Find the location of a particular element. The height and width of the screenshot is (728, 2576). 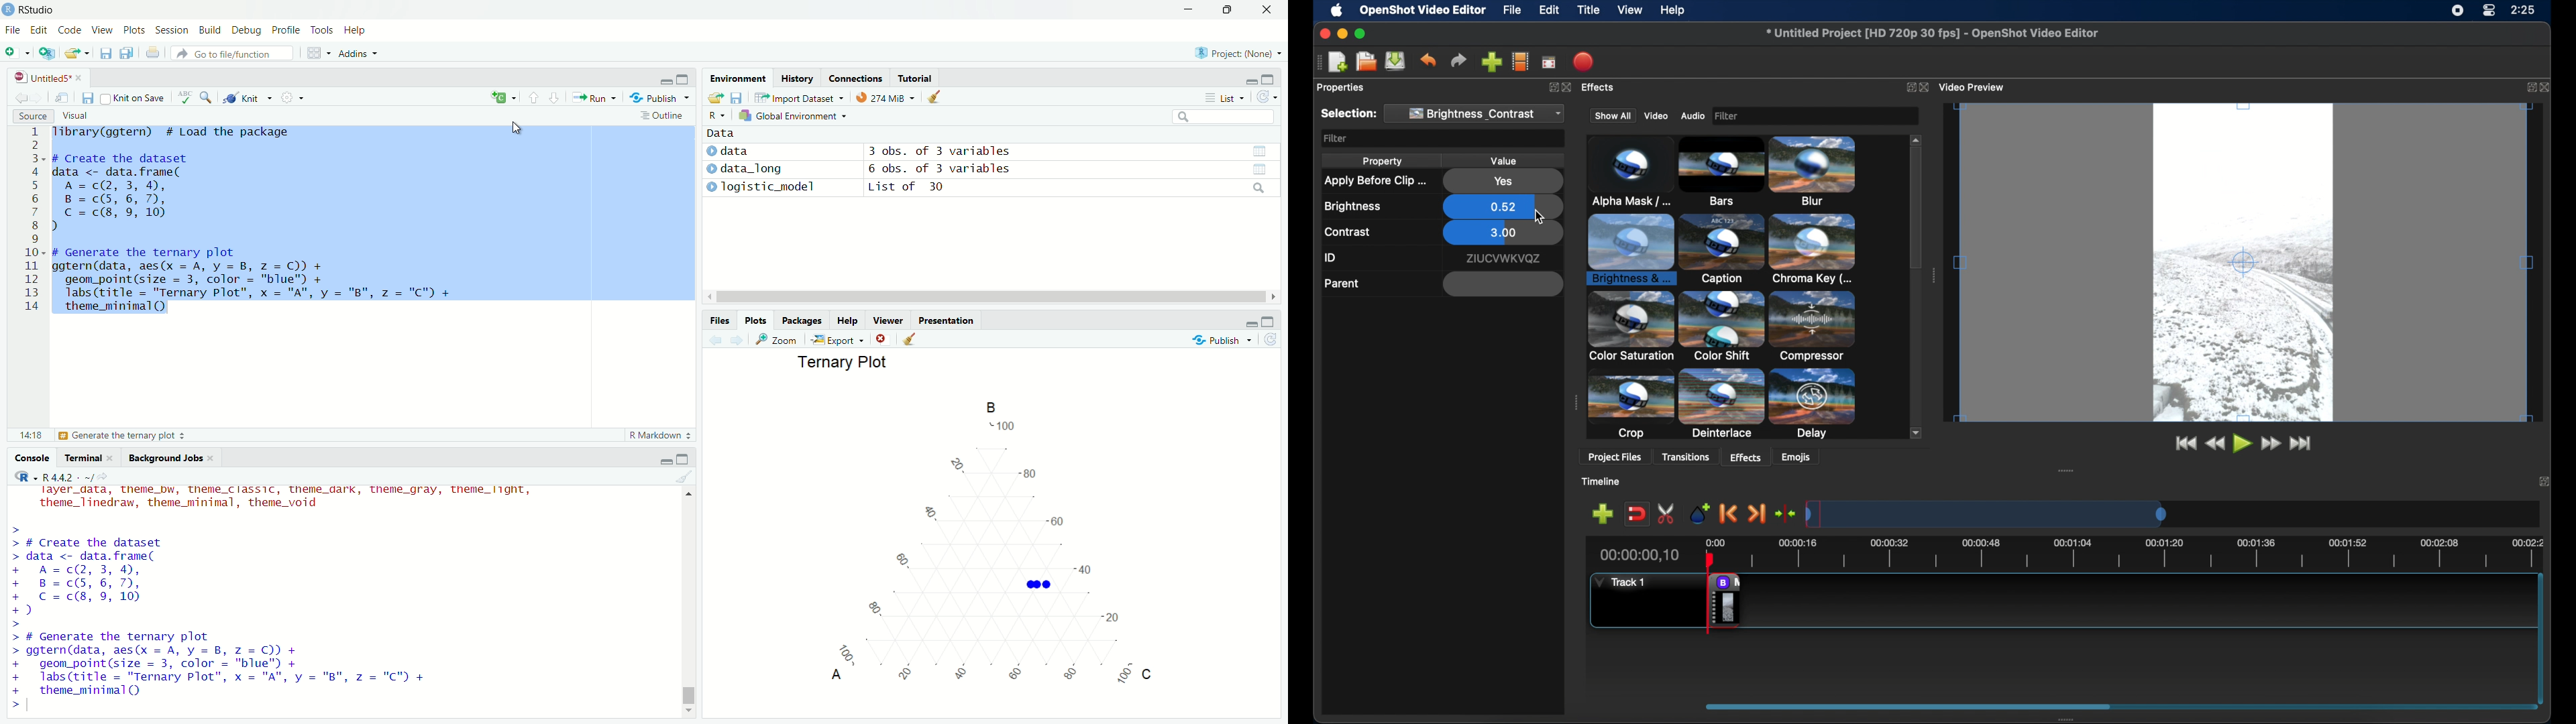

RStudio is located at coordinates (32, 9).